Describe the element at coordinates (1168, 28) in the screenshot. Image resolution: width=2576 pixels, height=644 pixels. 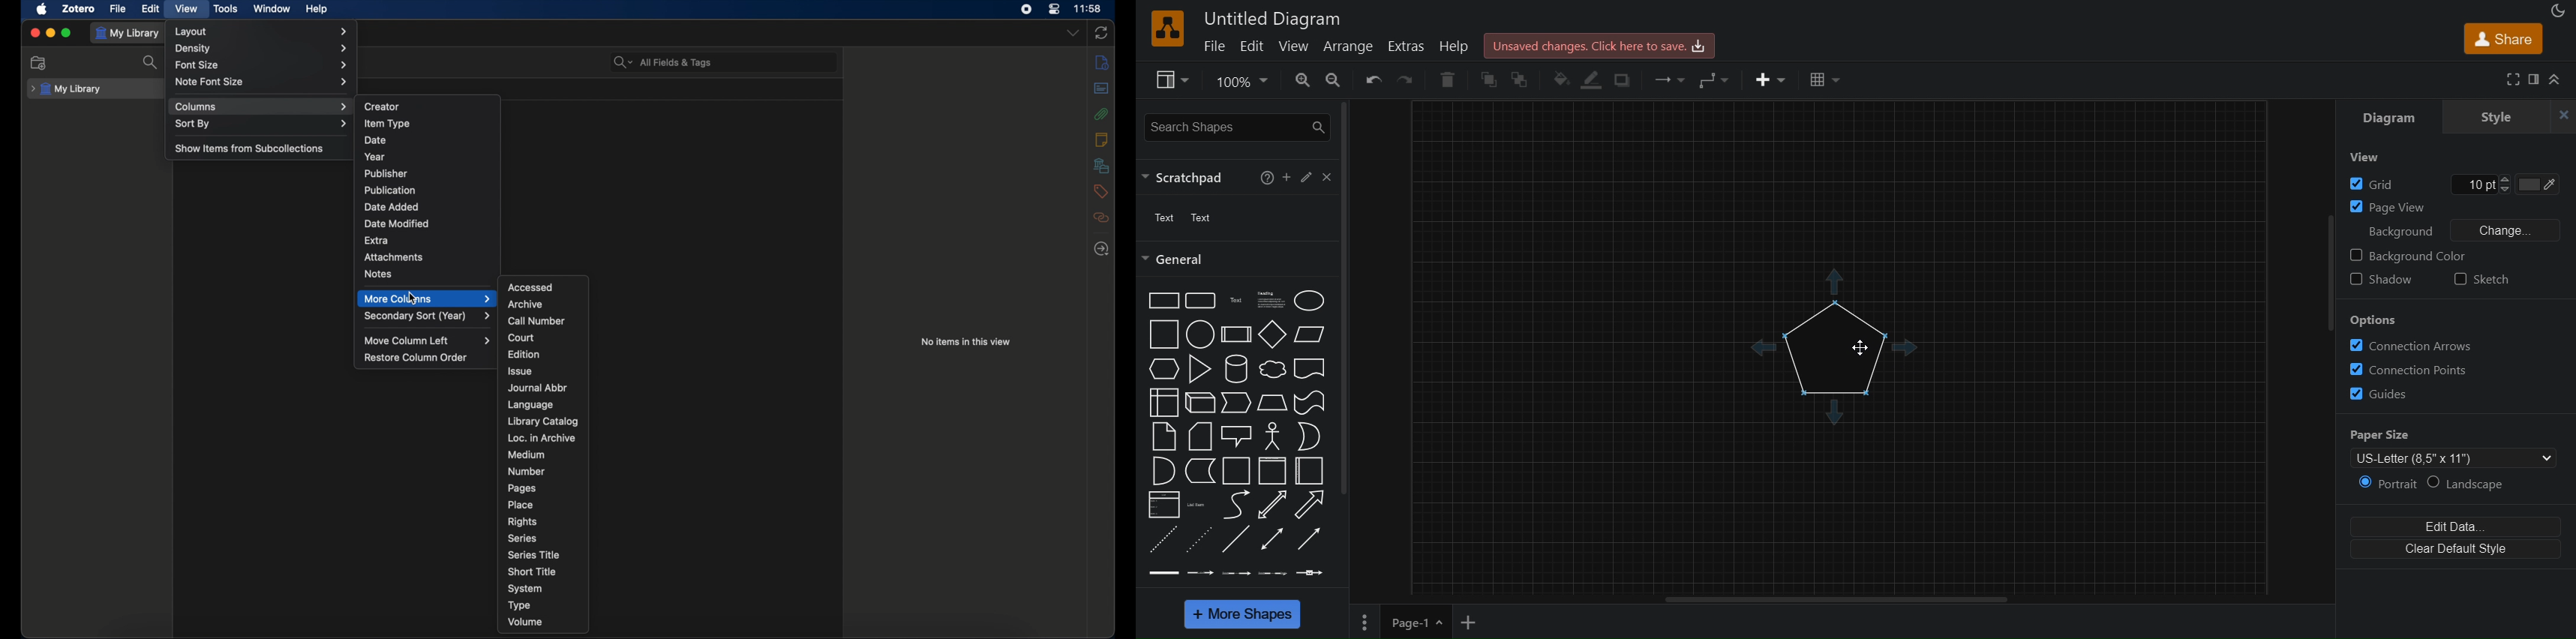
I see `Software logo` at that location.